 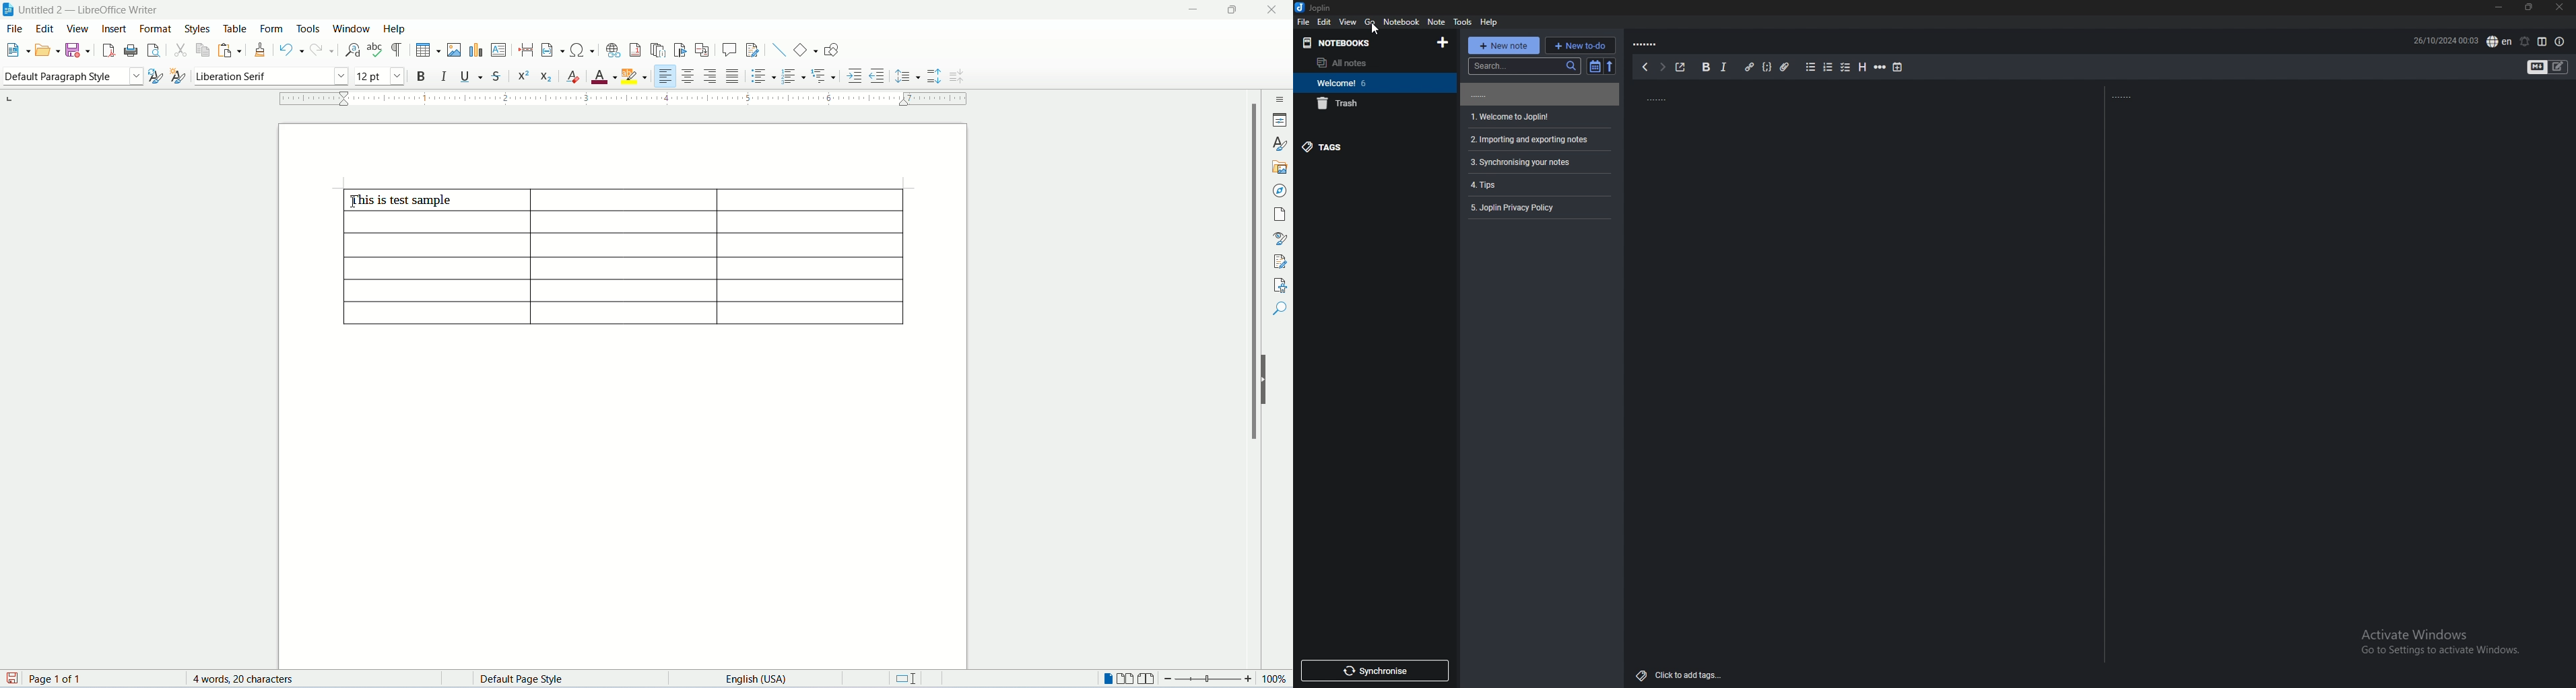 I want to click on search bar, so click(x=1524, y=65).